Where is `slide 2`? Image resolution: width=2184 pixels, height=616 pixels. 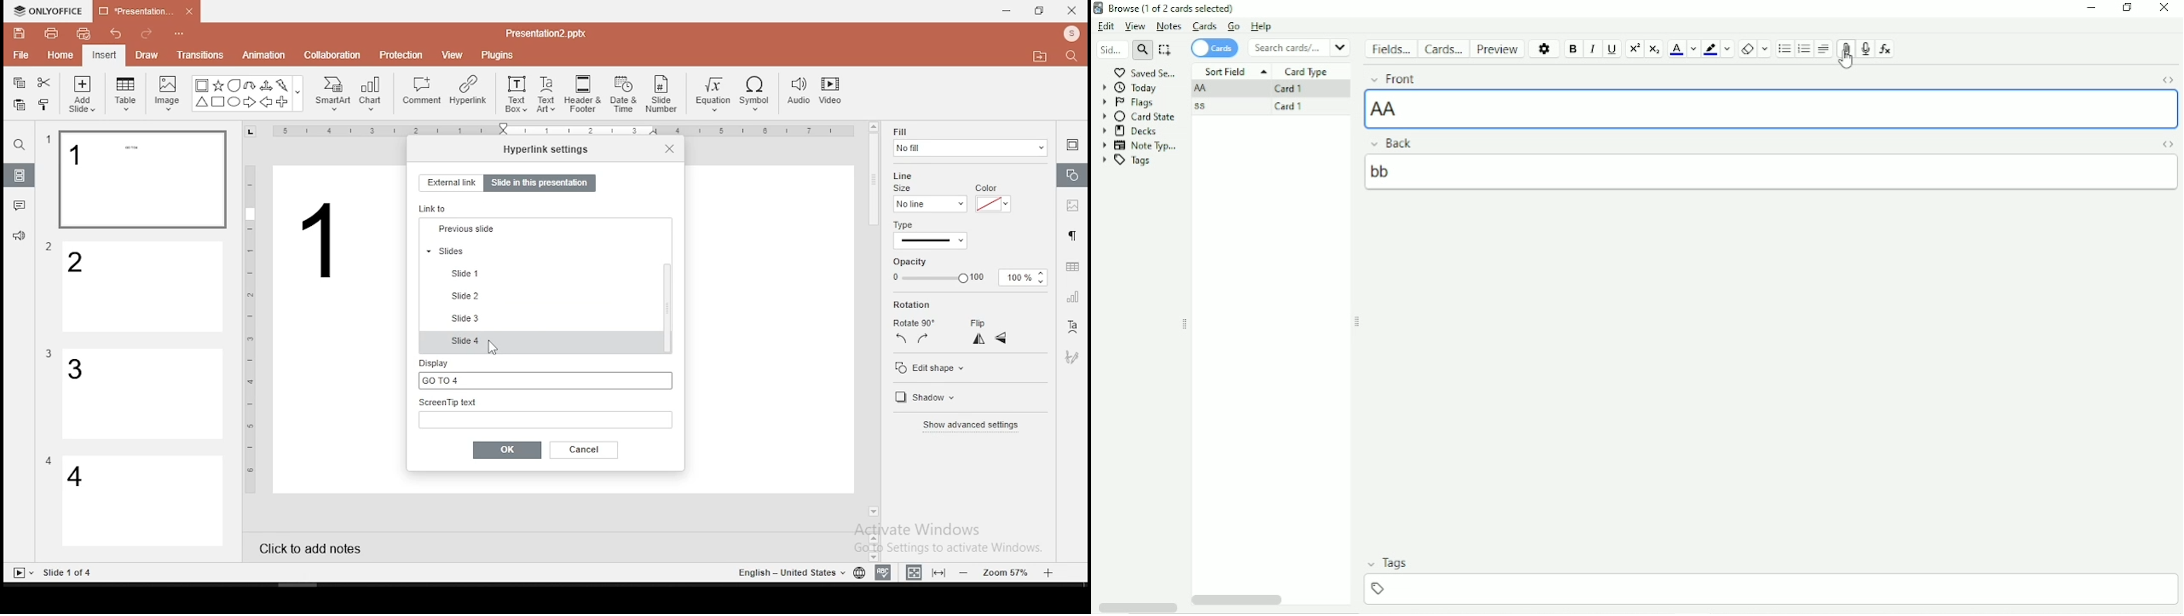
slide 2 is located at coordinates (144, 287).